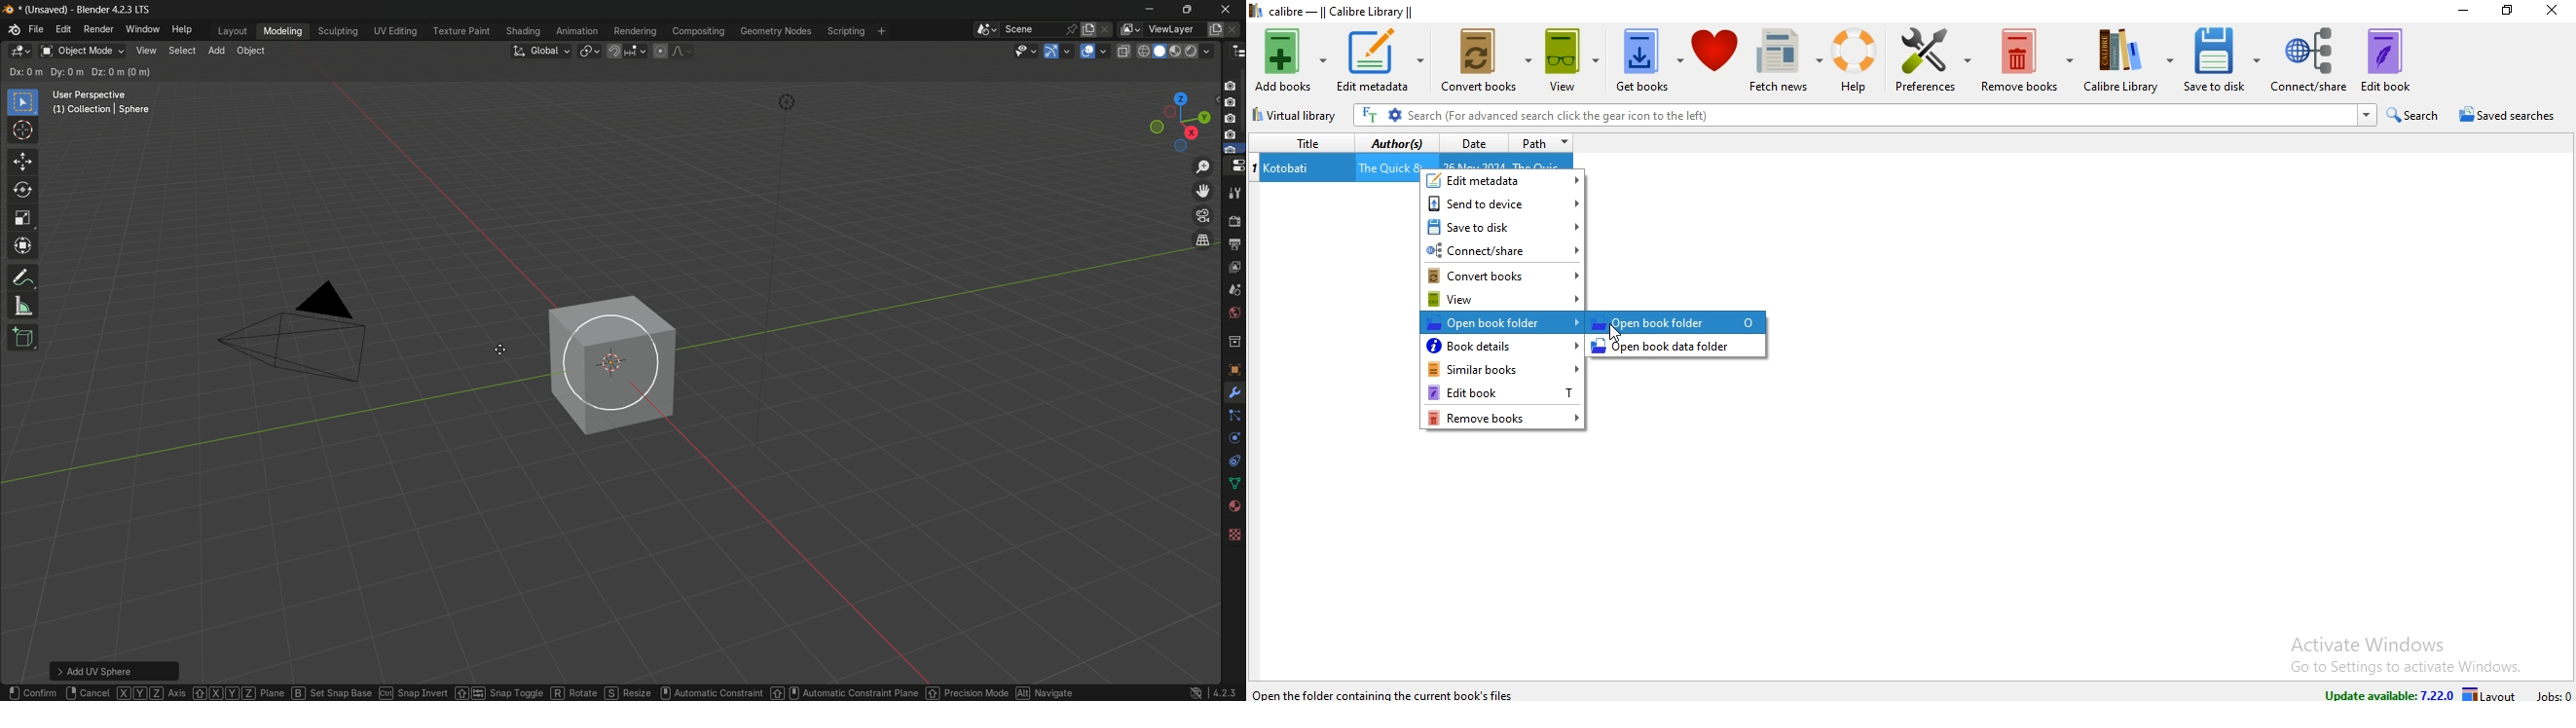 The width and height of the screenshot is (2576, 728). What do you see at coordinates (987, 30) in the screenshot?
I see `browse scenes` at bounding box center [987, 30].